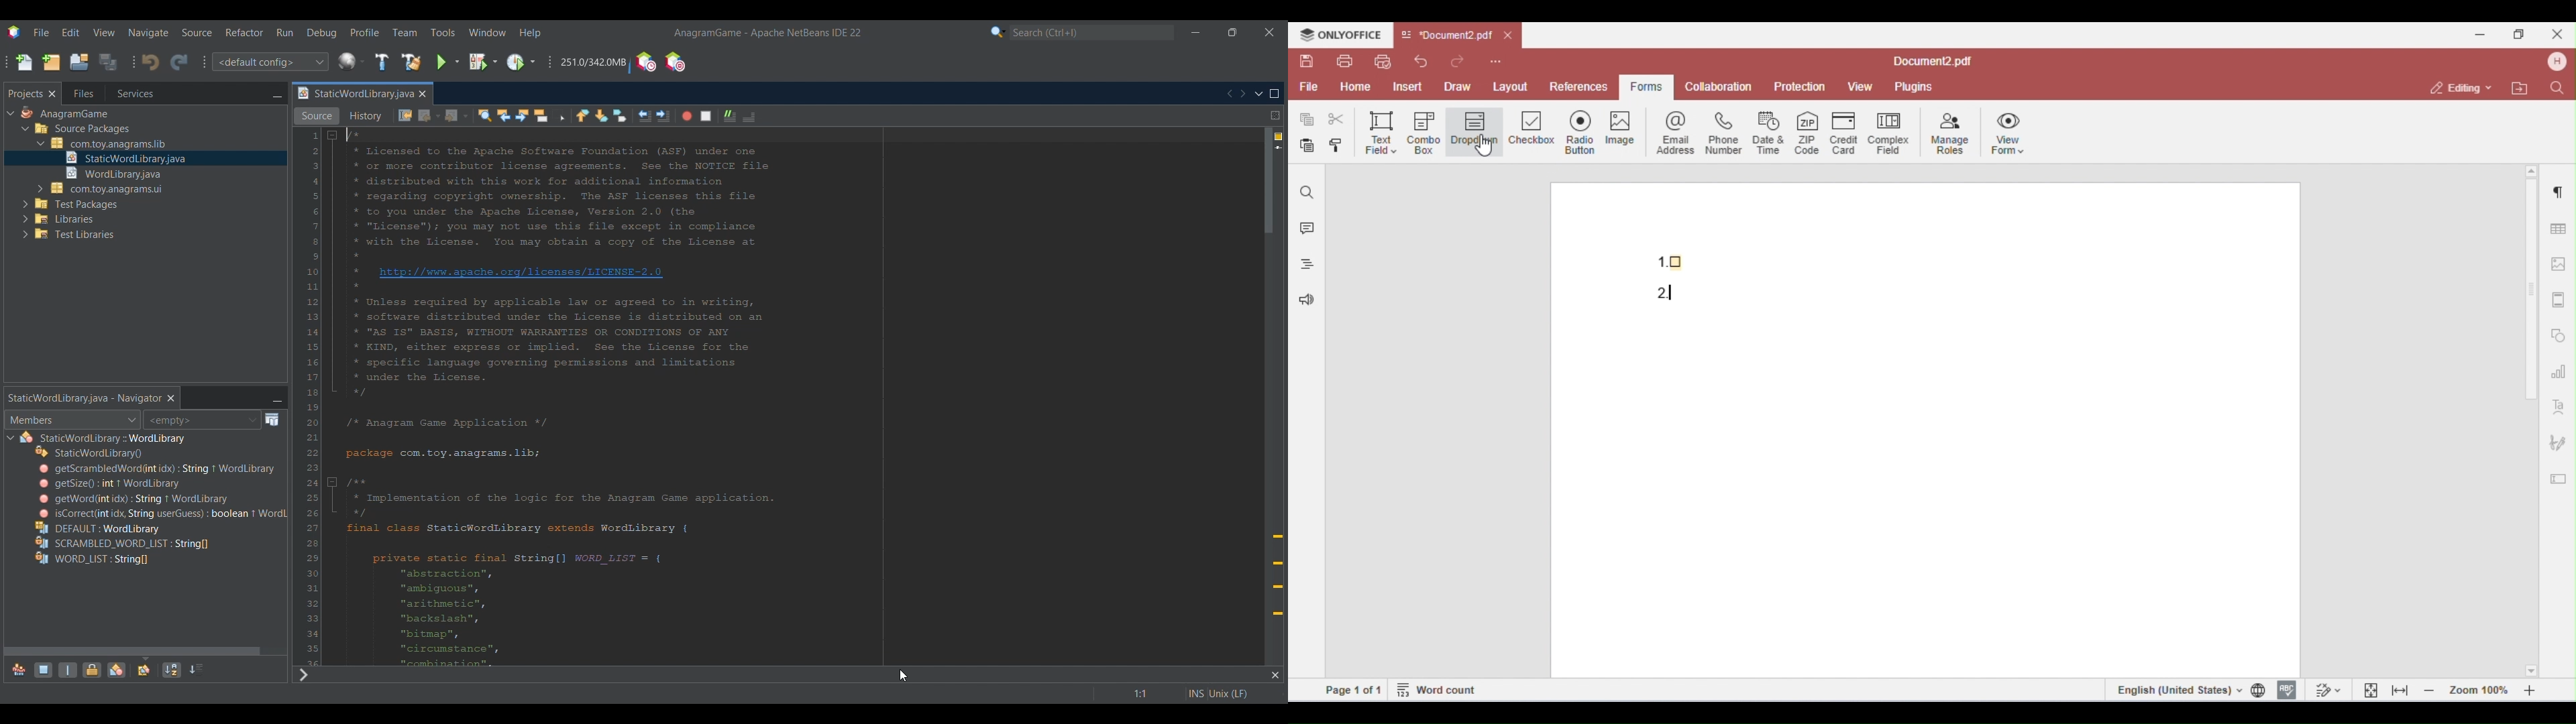  Describe the element at coordinates (109, 187) in the screenshot. I see `` at that location.